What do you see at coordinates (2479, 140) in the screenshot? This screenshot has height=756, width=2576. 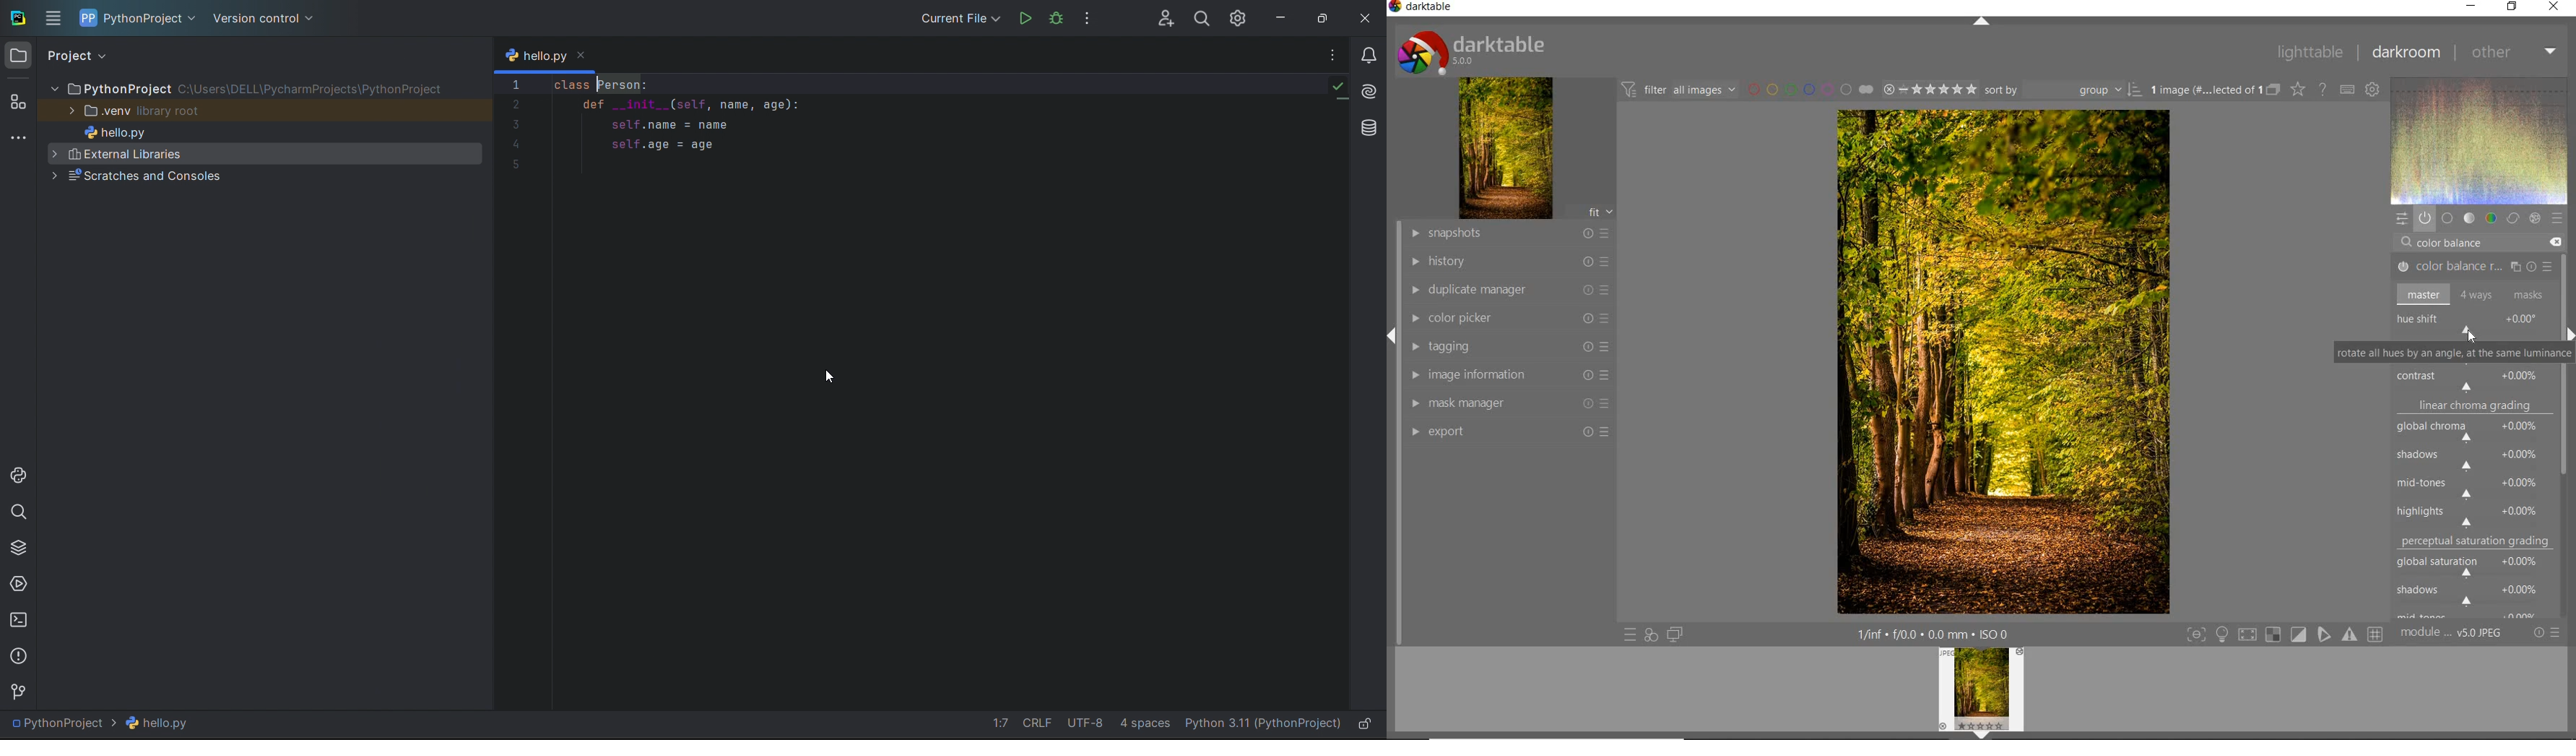 I see `wave form` at bounding box center [2479, 140].